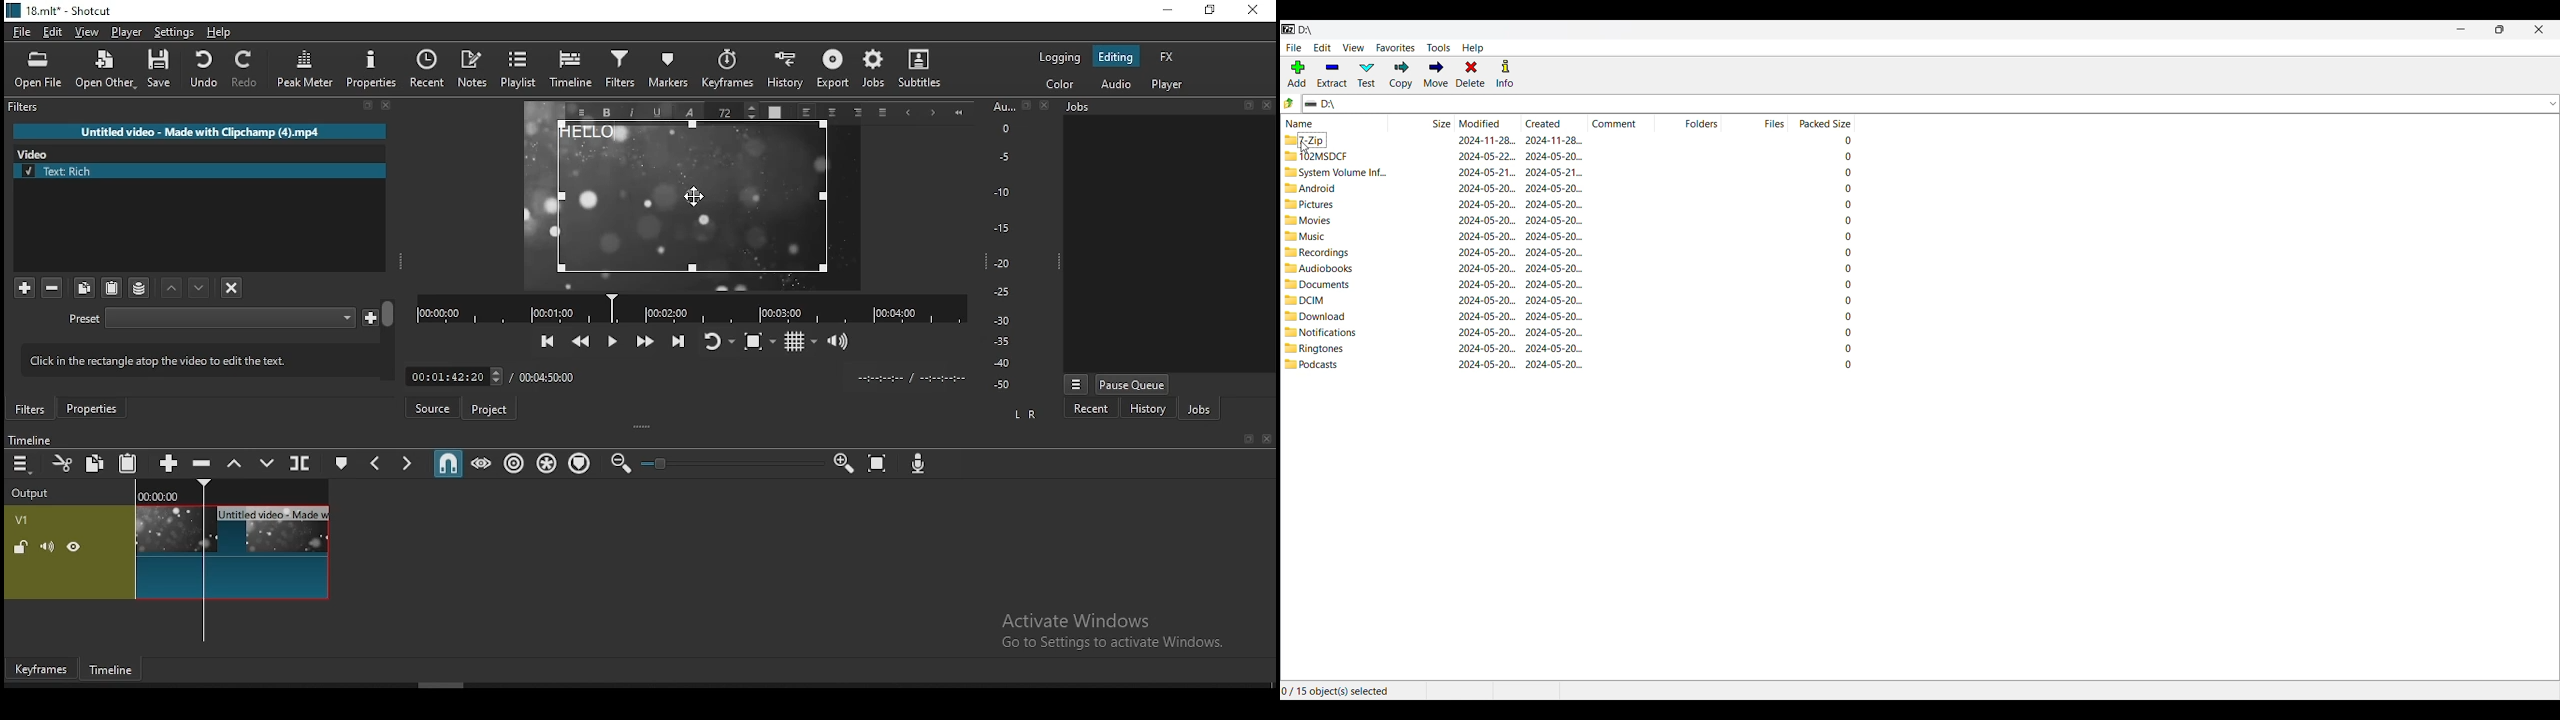 The image size is (2576, 728). Describe the element at coordinates (933, 114) in the screenshot. I see `Next` at that location.